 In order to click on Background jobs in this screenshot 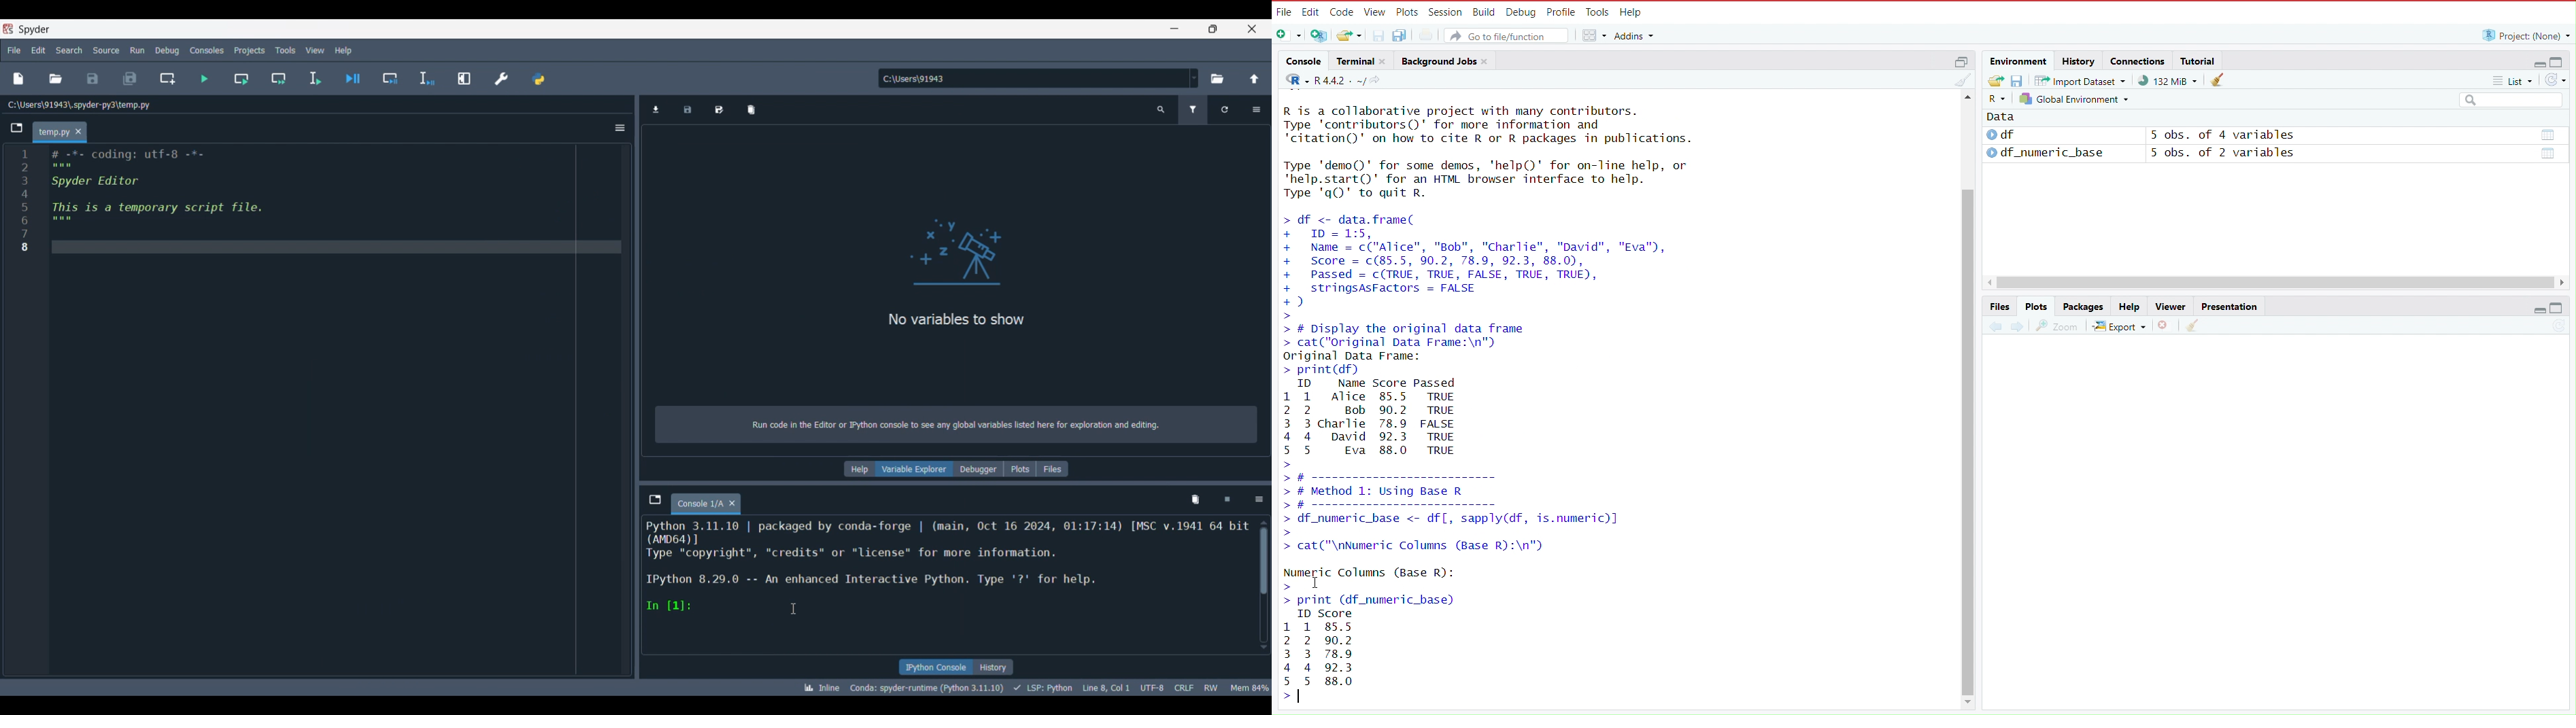, I will do `click(1438, 59)`.